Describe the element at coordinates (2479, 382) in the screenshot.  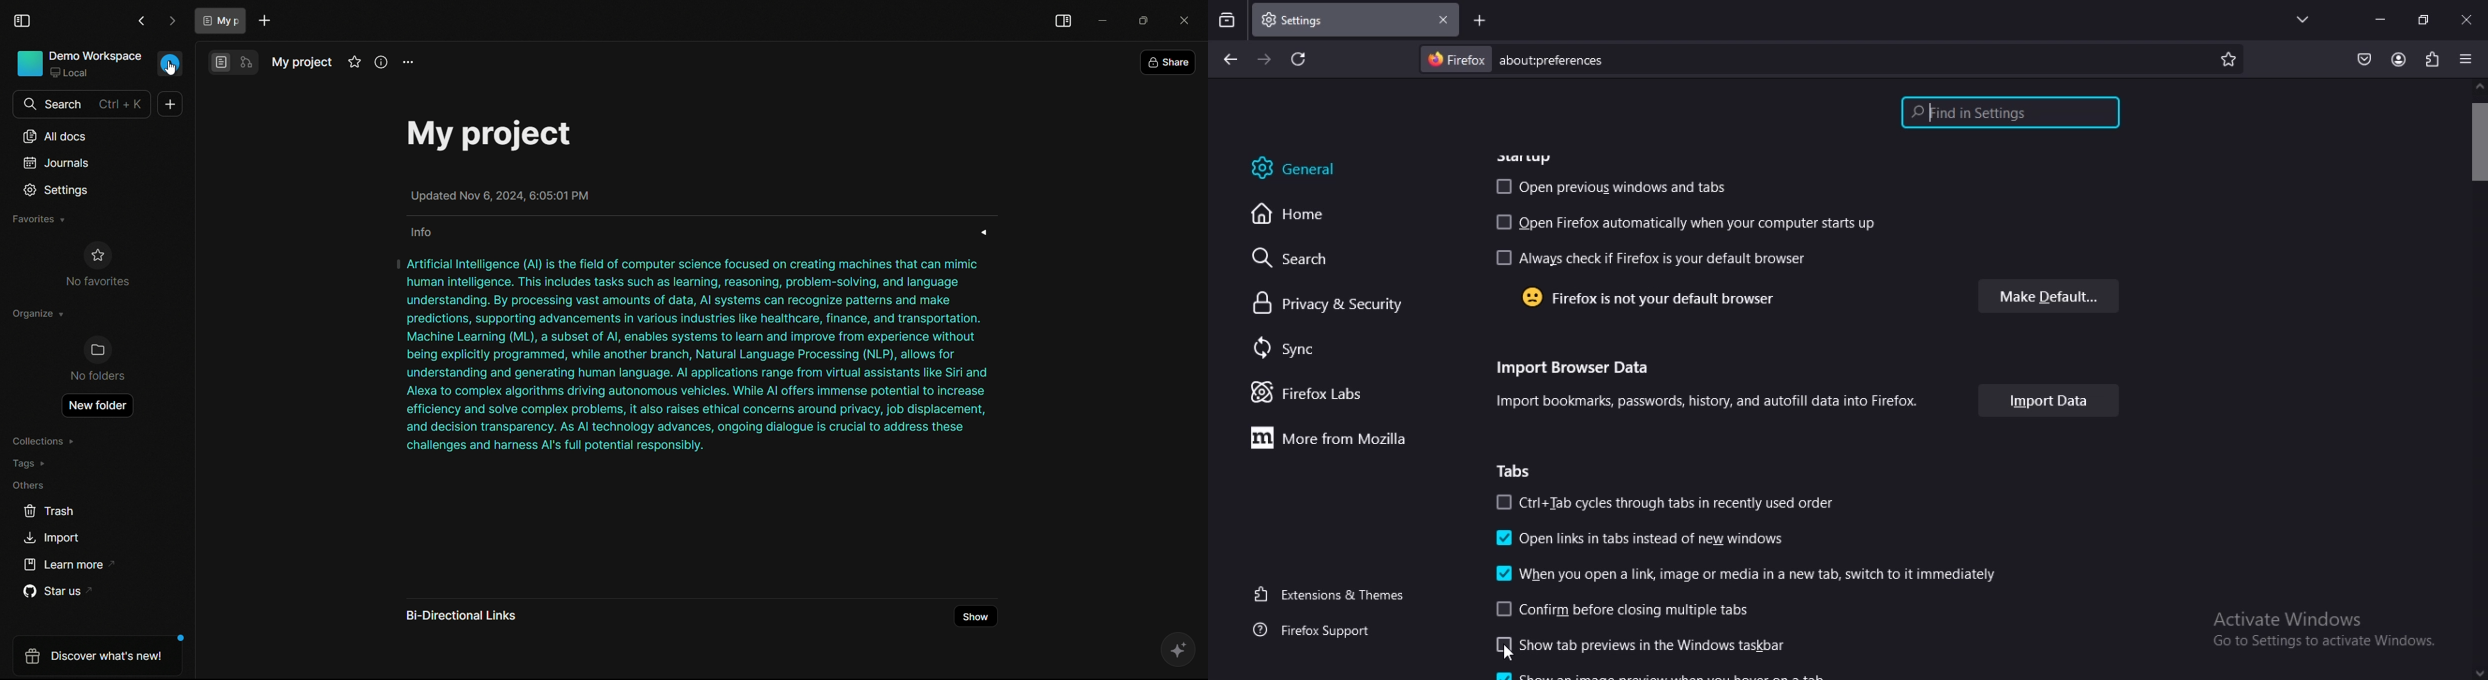
I see `scrollbar` at that location.